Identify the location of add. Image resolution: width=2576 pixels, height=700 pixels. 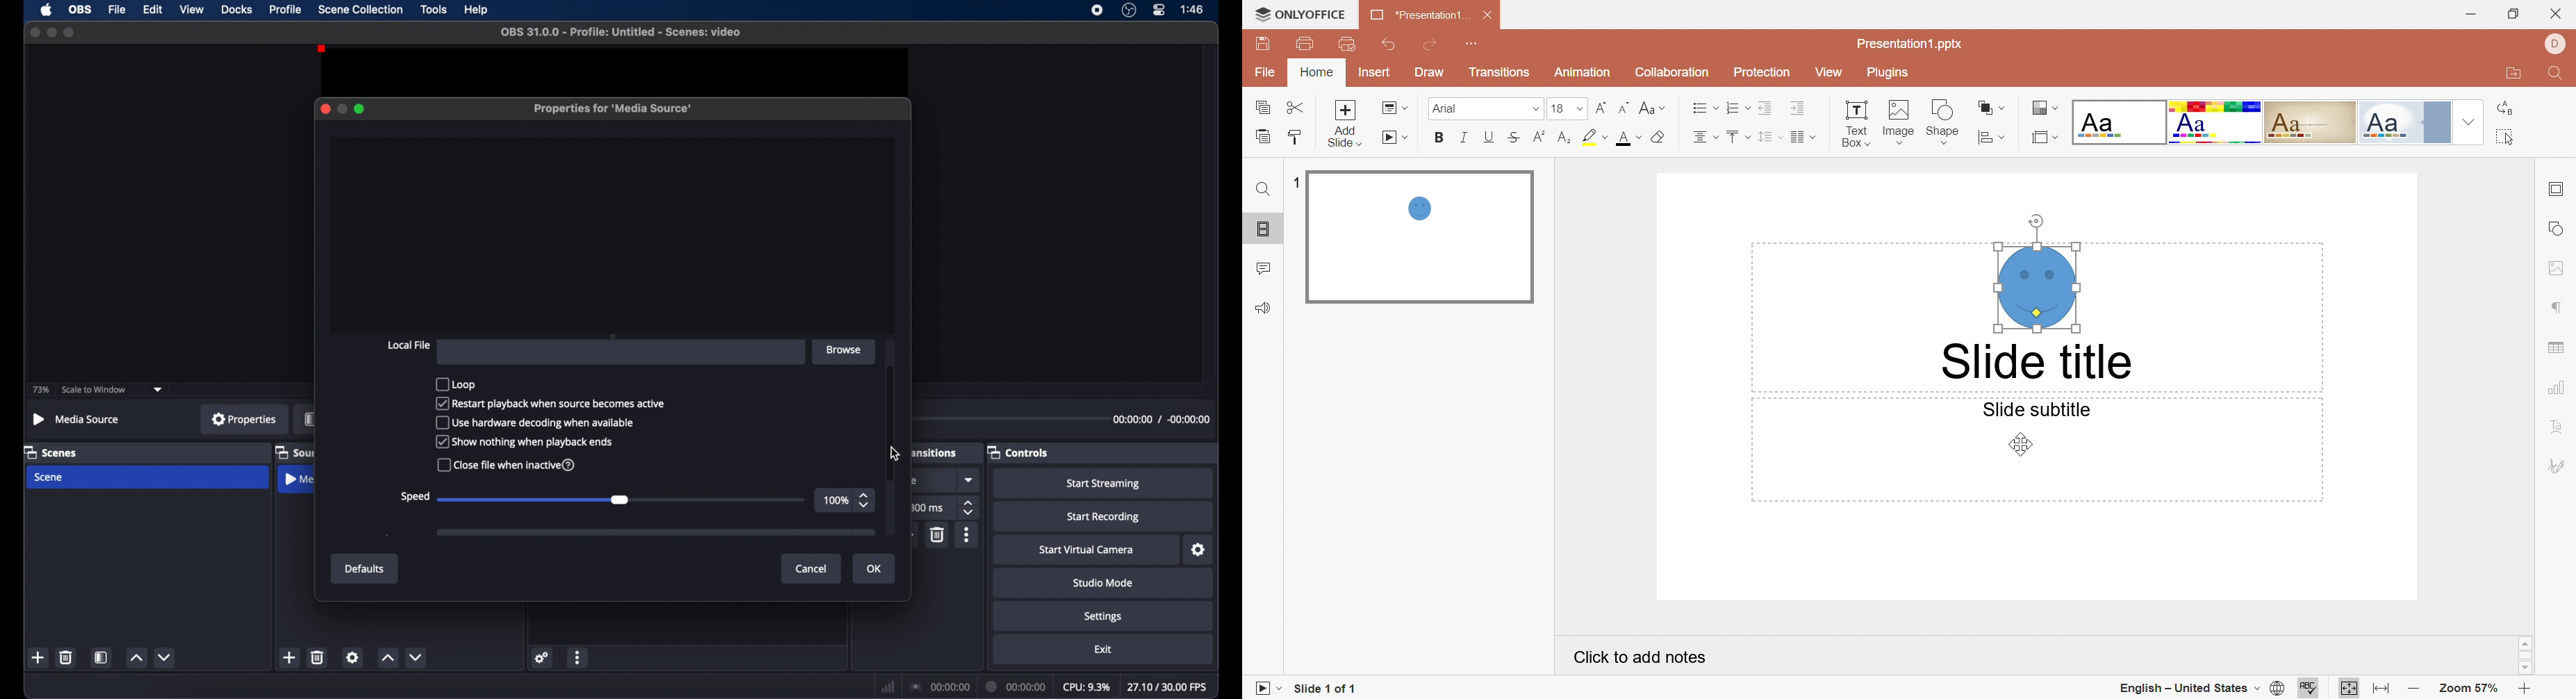
(289, 657).